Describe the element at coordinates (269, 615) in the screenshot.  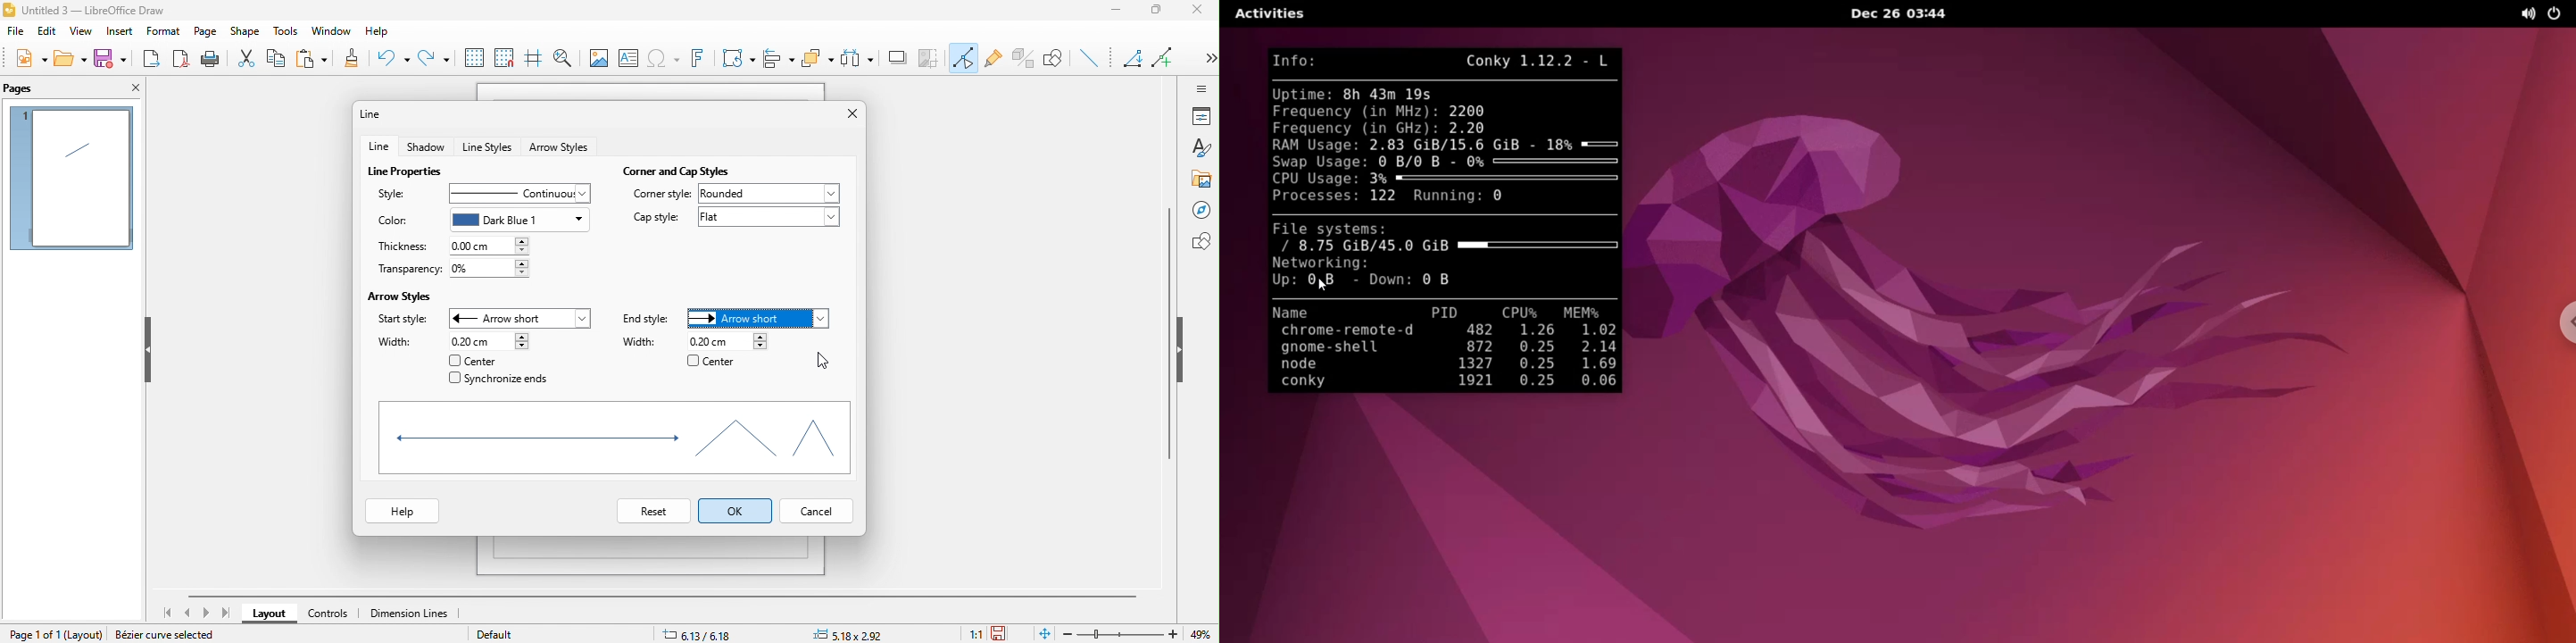
I see `layout` at that location.